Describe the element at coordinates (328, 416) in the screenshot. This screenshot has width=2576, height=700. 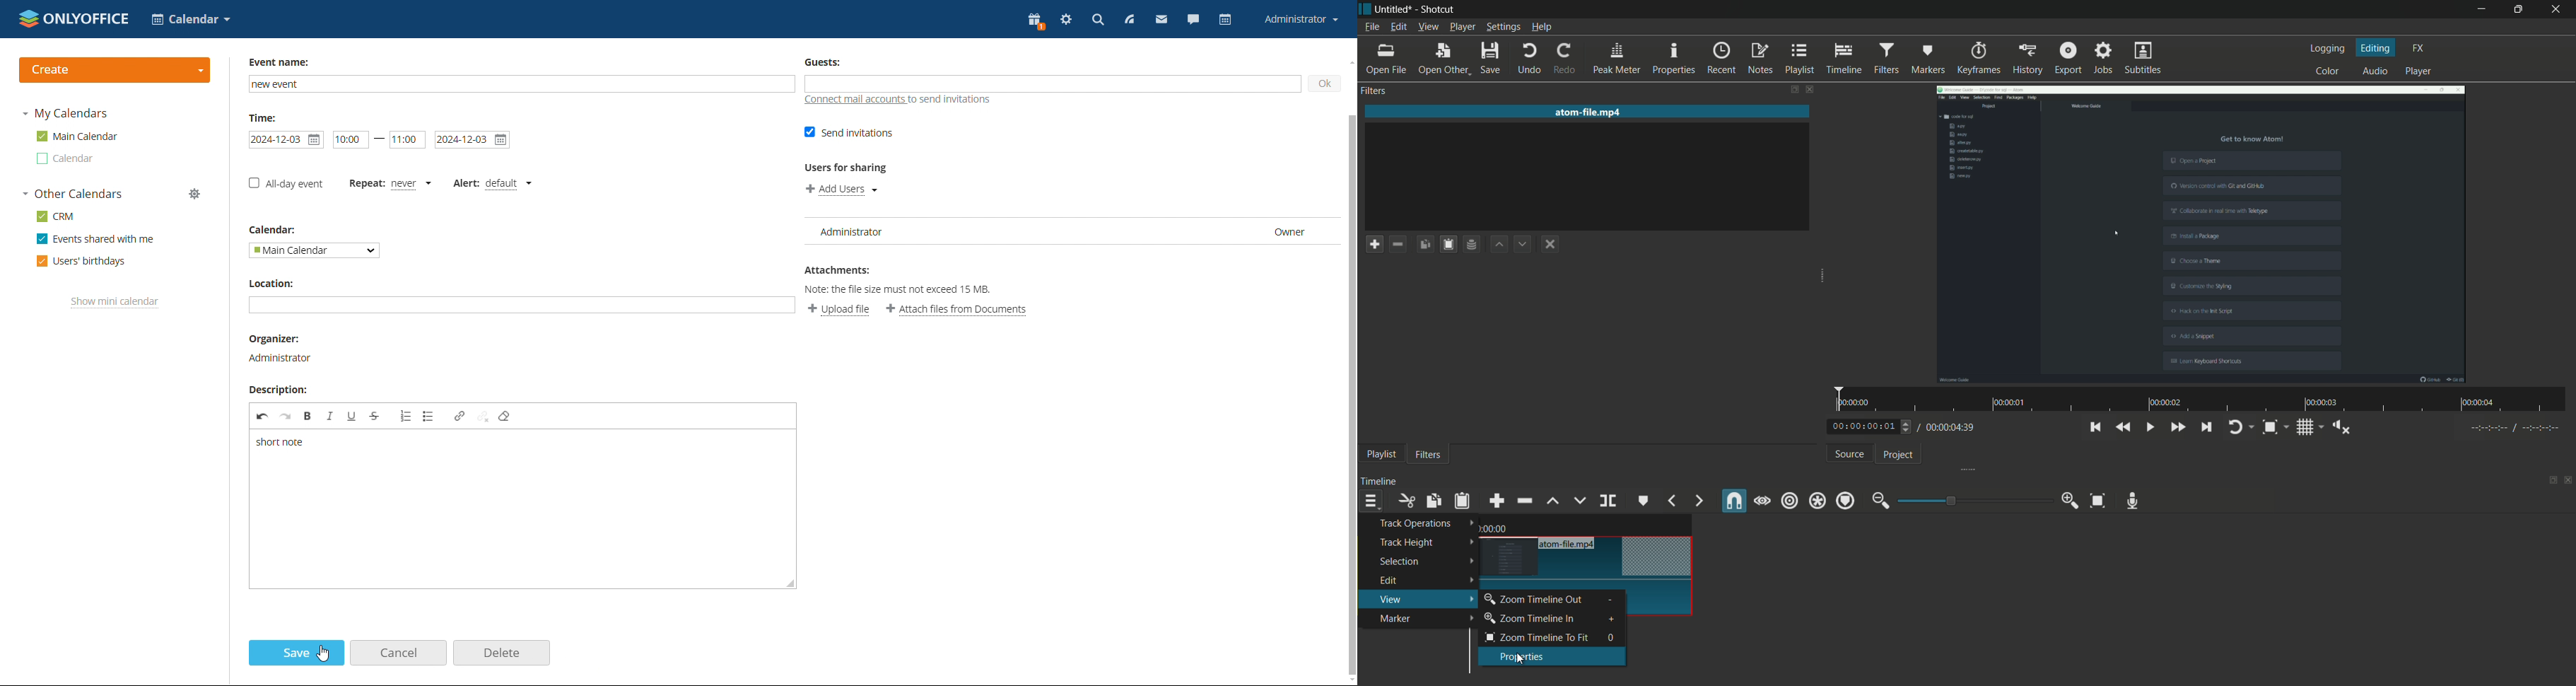
I see `italic` at that location.